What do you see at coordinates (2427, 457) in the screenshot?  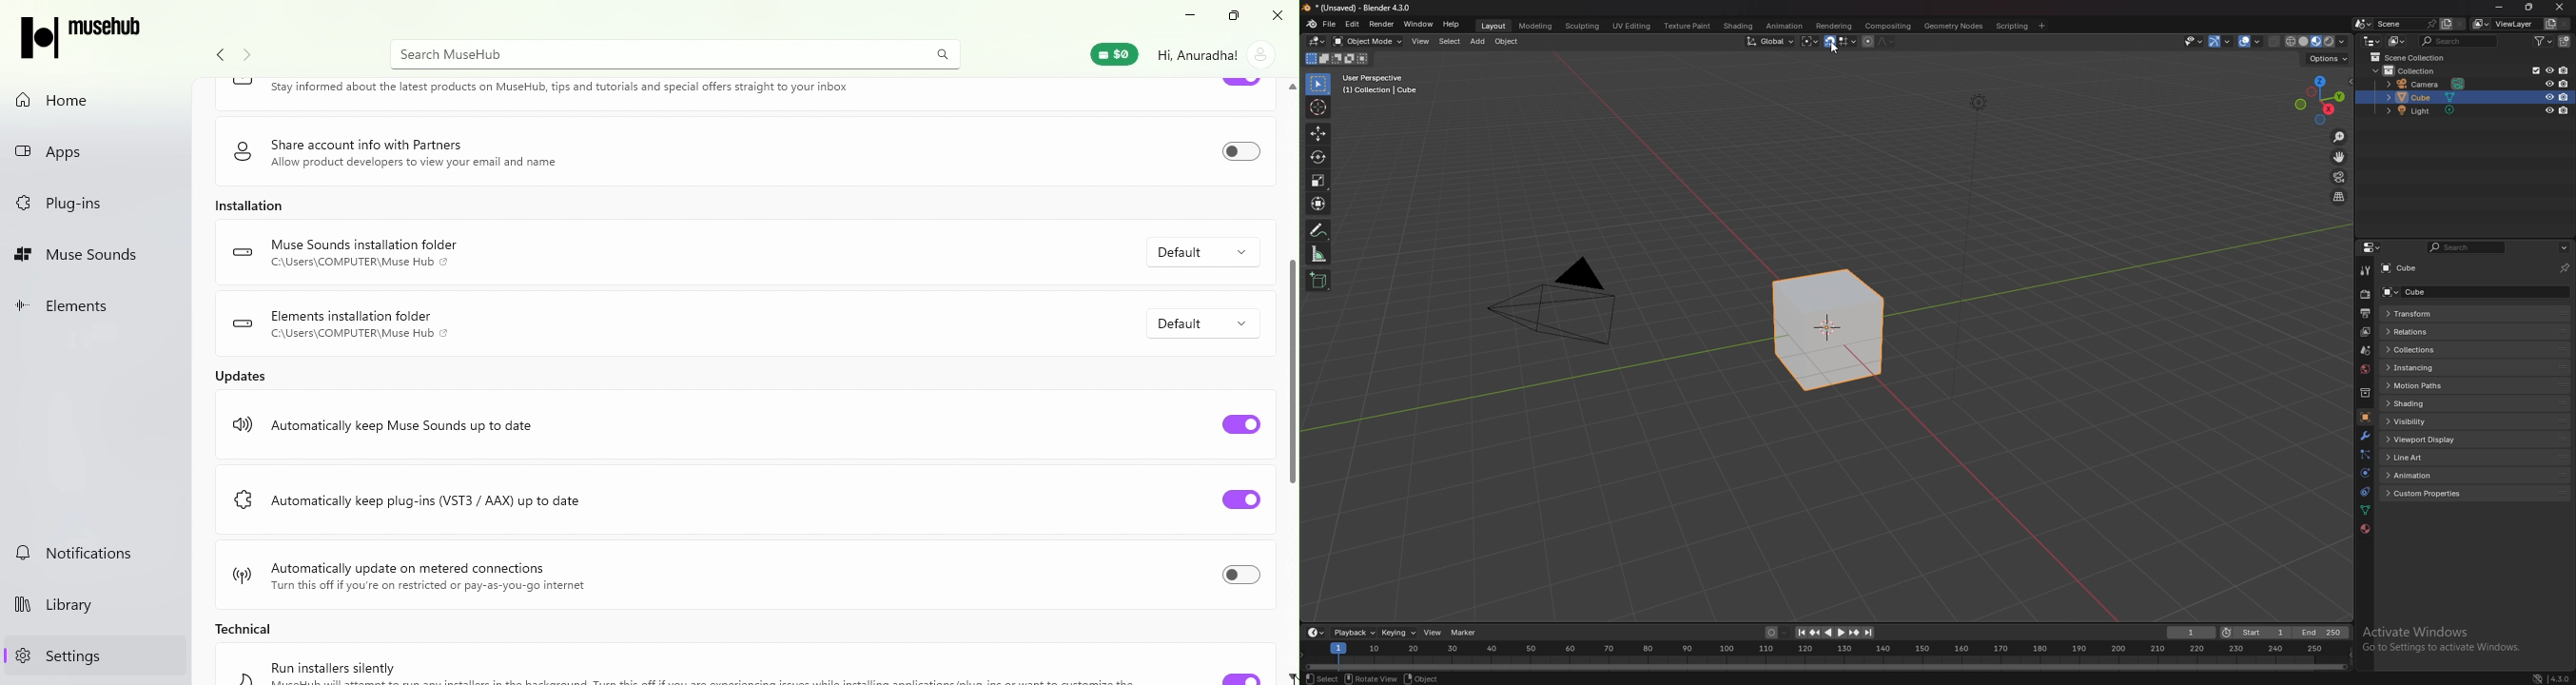 I see `line art` at bounding box center [2427, 457].